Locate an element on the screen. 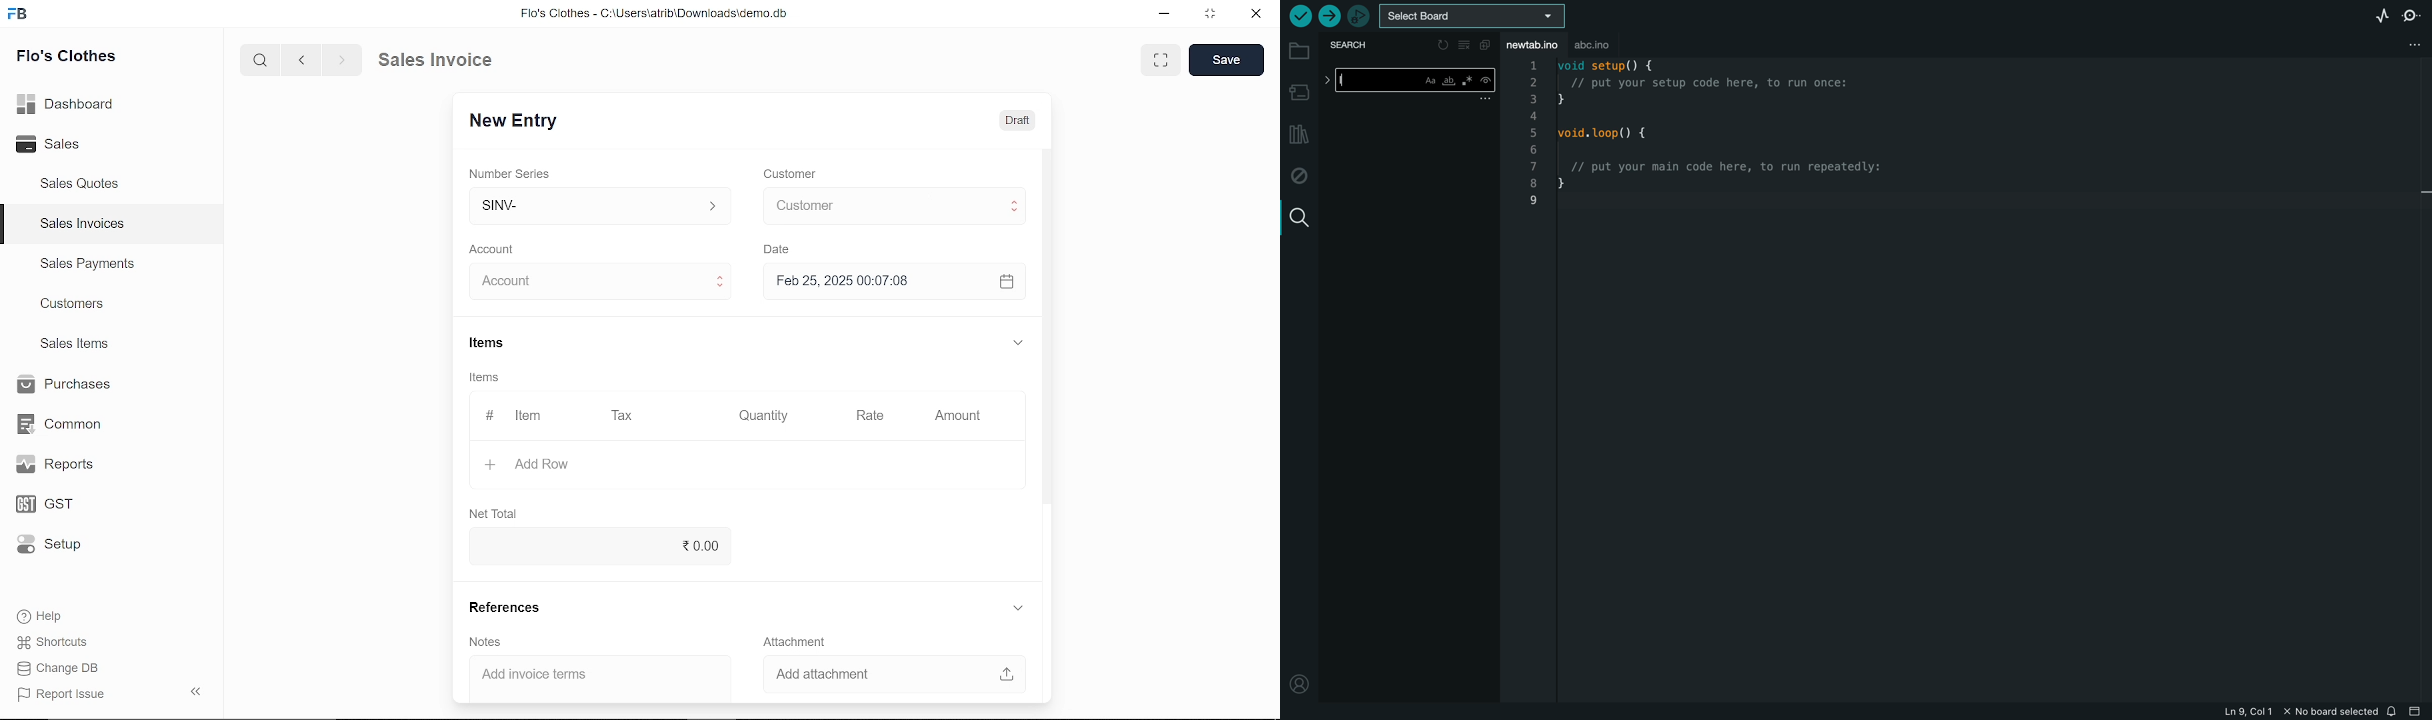 This screenshot has height=728, width=2436. Dashboard is located at coordinates (67, 107).